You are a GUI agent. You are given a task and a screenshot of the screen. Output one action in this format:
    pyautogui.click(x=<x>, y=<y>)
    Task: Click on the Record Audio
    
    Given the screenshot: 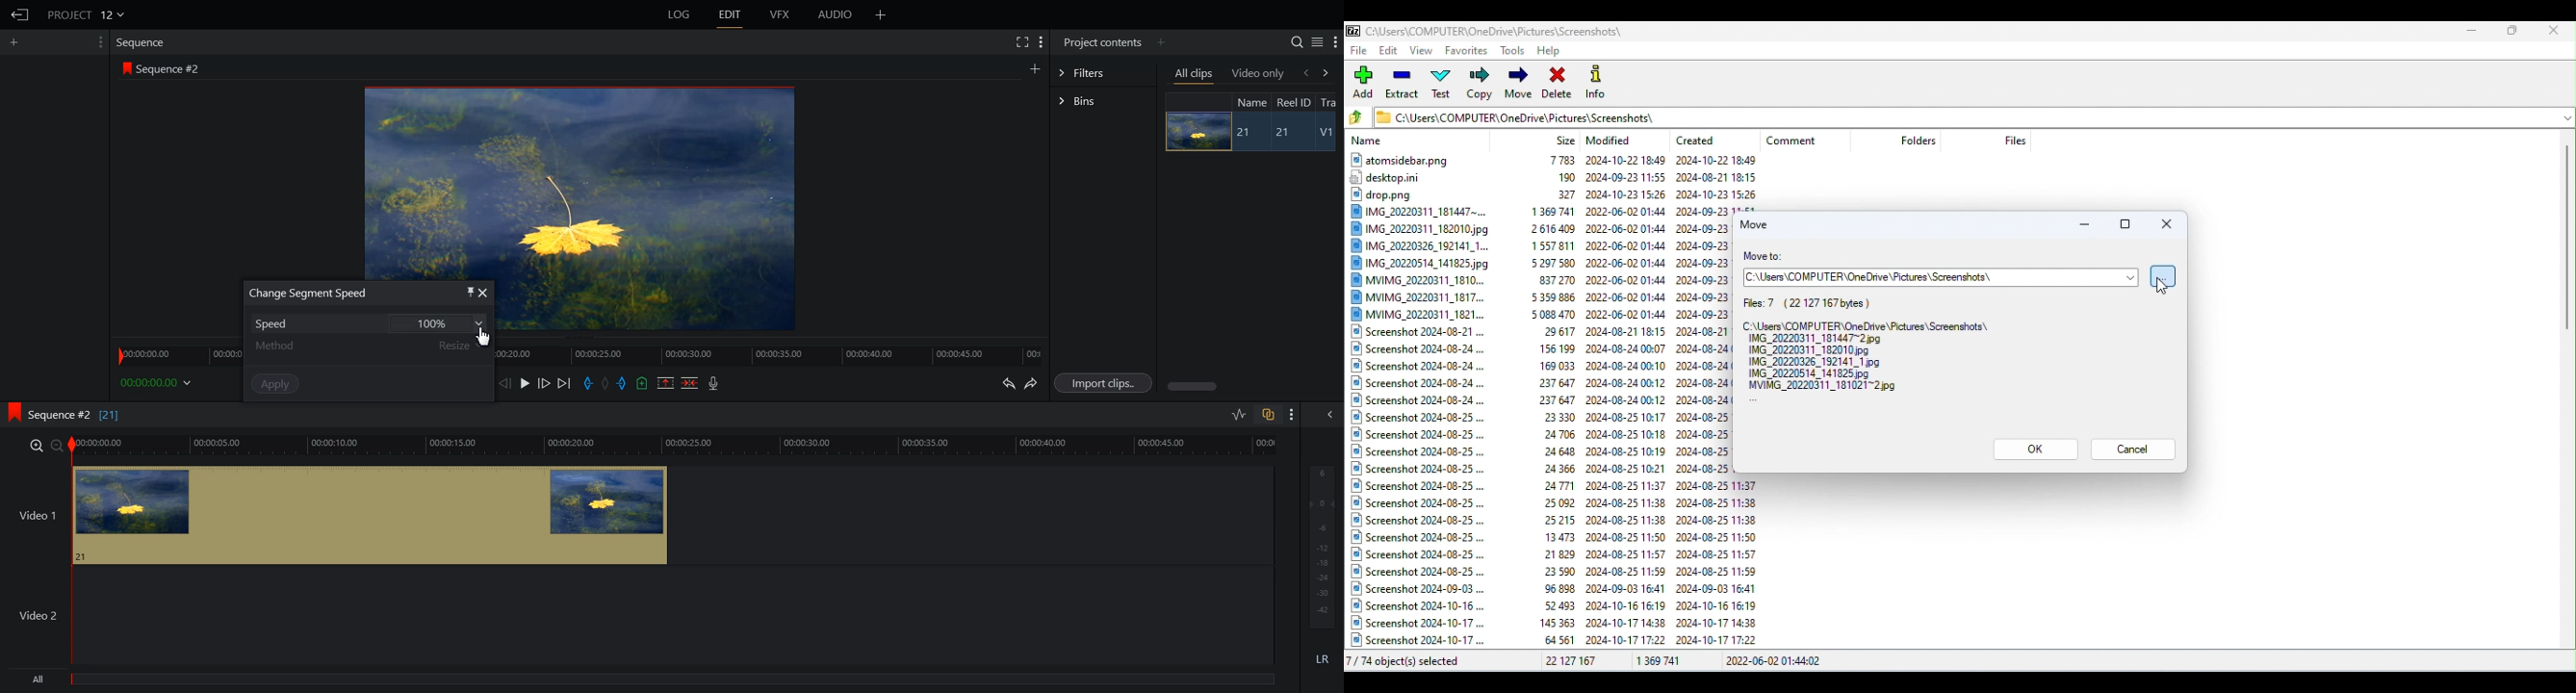 What is the action you would take?
    pyautogui.click(x=712, y=383)
    